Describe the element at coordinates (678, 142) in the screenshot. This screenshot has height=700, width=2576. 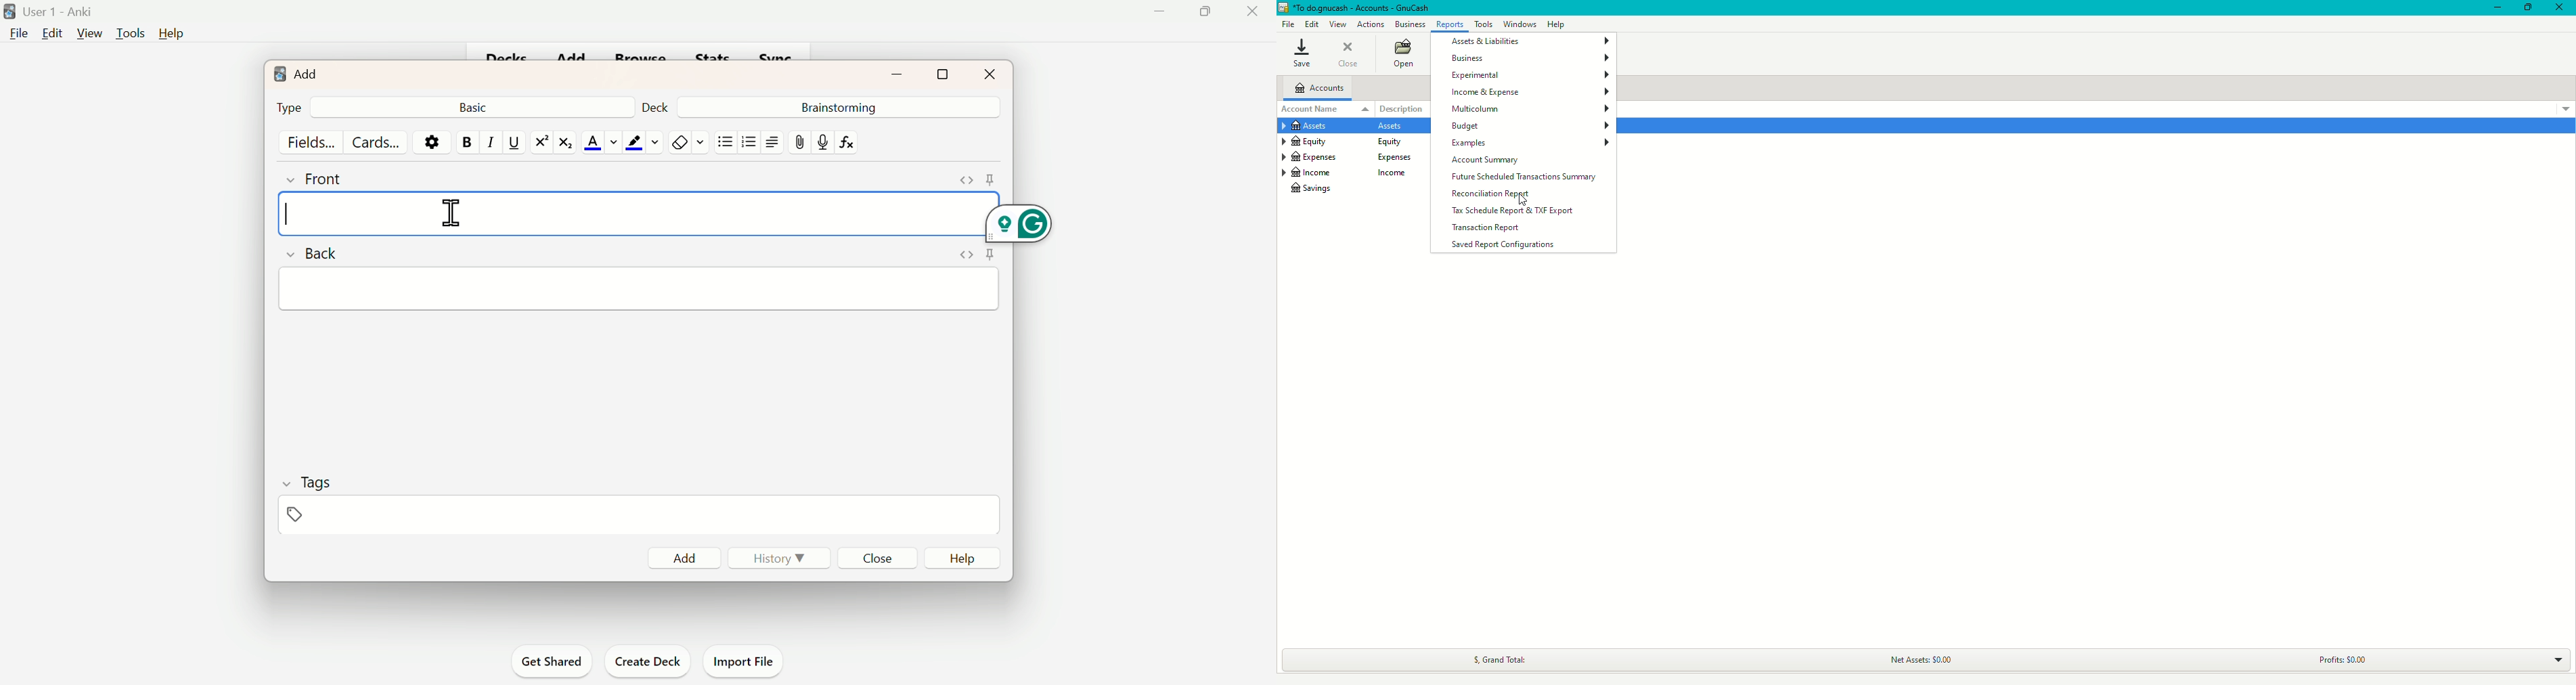
I see `Remove Fornatting` at that location.